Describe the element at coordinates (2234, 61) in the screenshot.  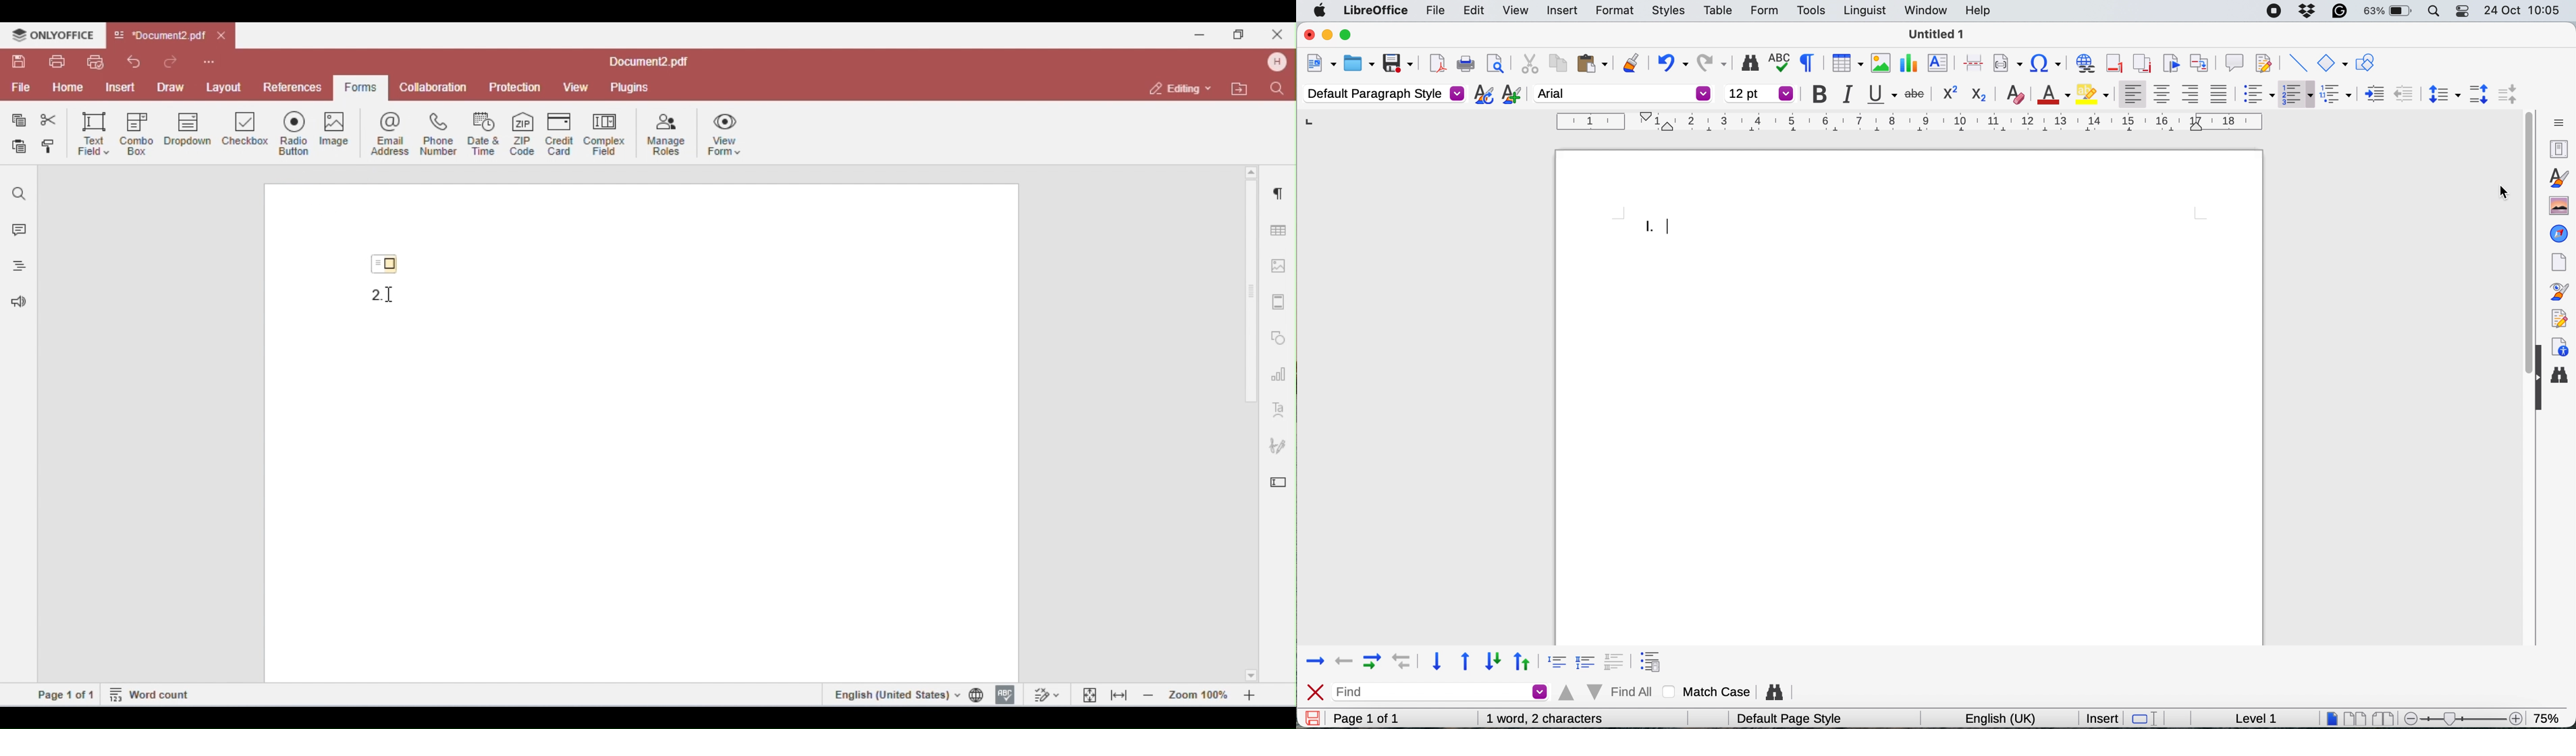
I see `insert comment` at that location.